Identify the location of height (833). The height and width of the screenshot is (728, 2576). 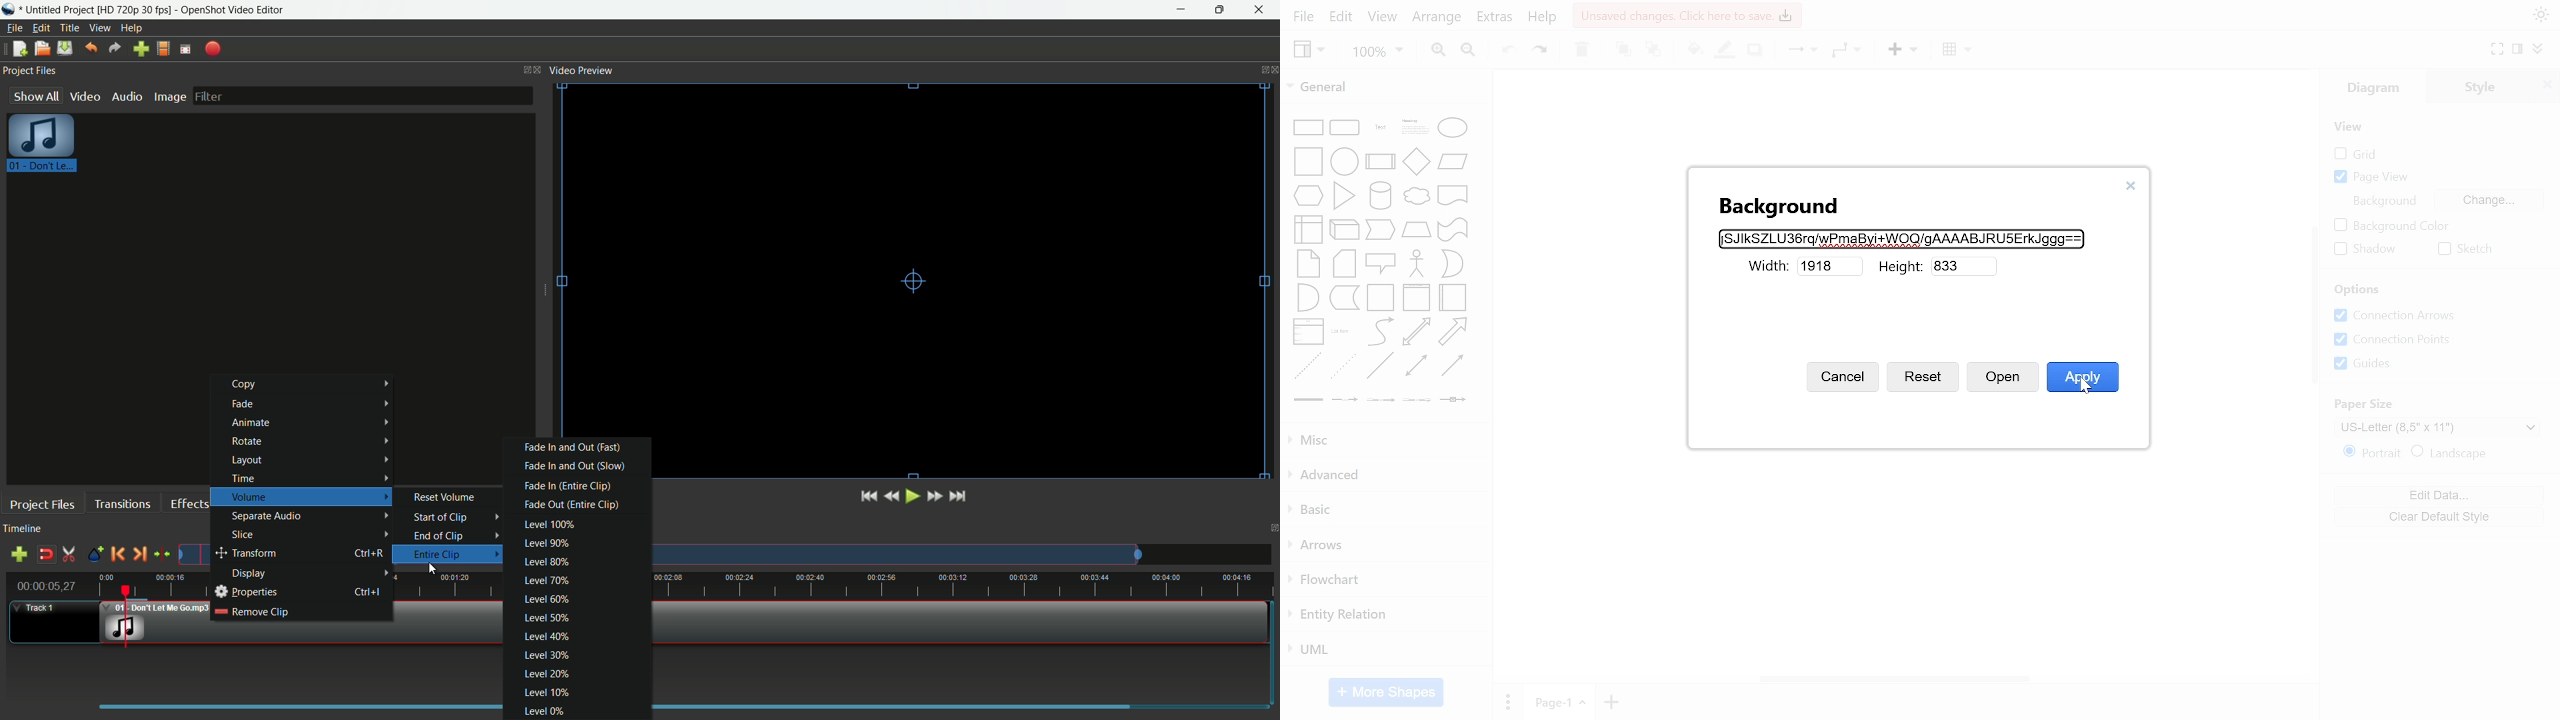
(1965, 264).